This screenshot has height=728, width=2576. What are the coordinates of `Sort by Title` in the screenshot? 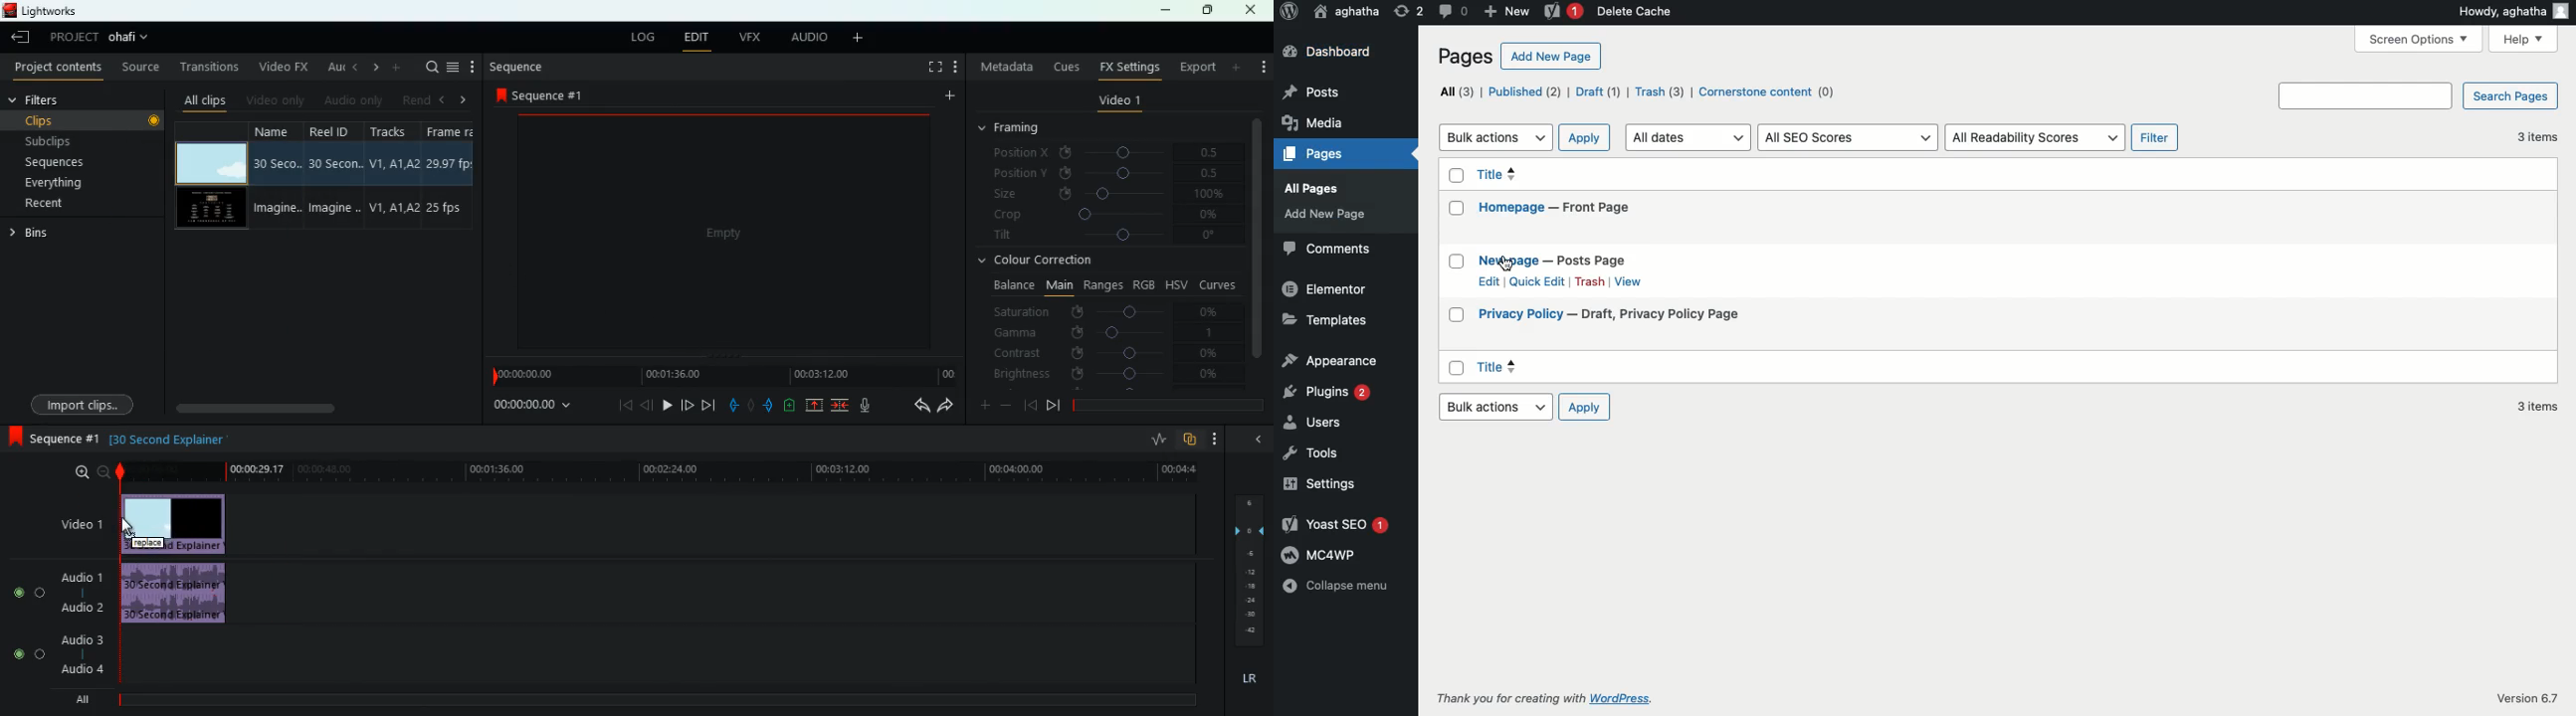 It's located at (1543, 174).